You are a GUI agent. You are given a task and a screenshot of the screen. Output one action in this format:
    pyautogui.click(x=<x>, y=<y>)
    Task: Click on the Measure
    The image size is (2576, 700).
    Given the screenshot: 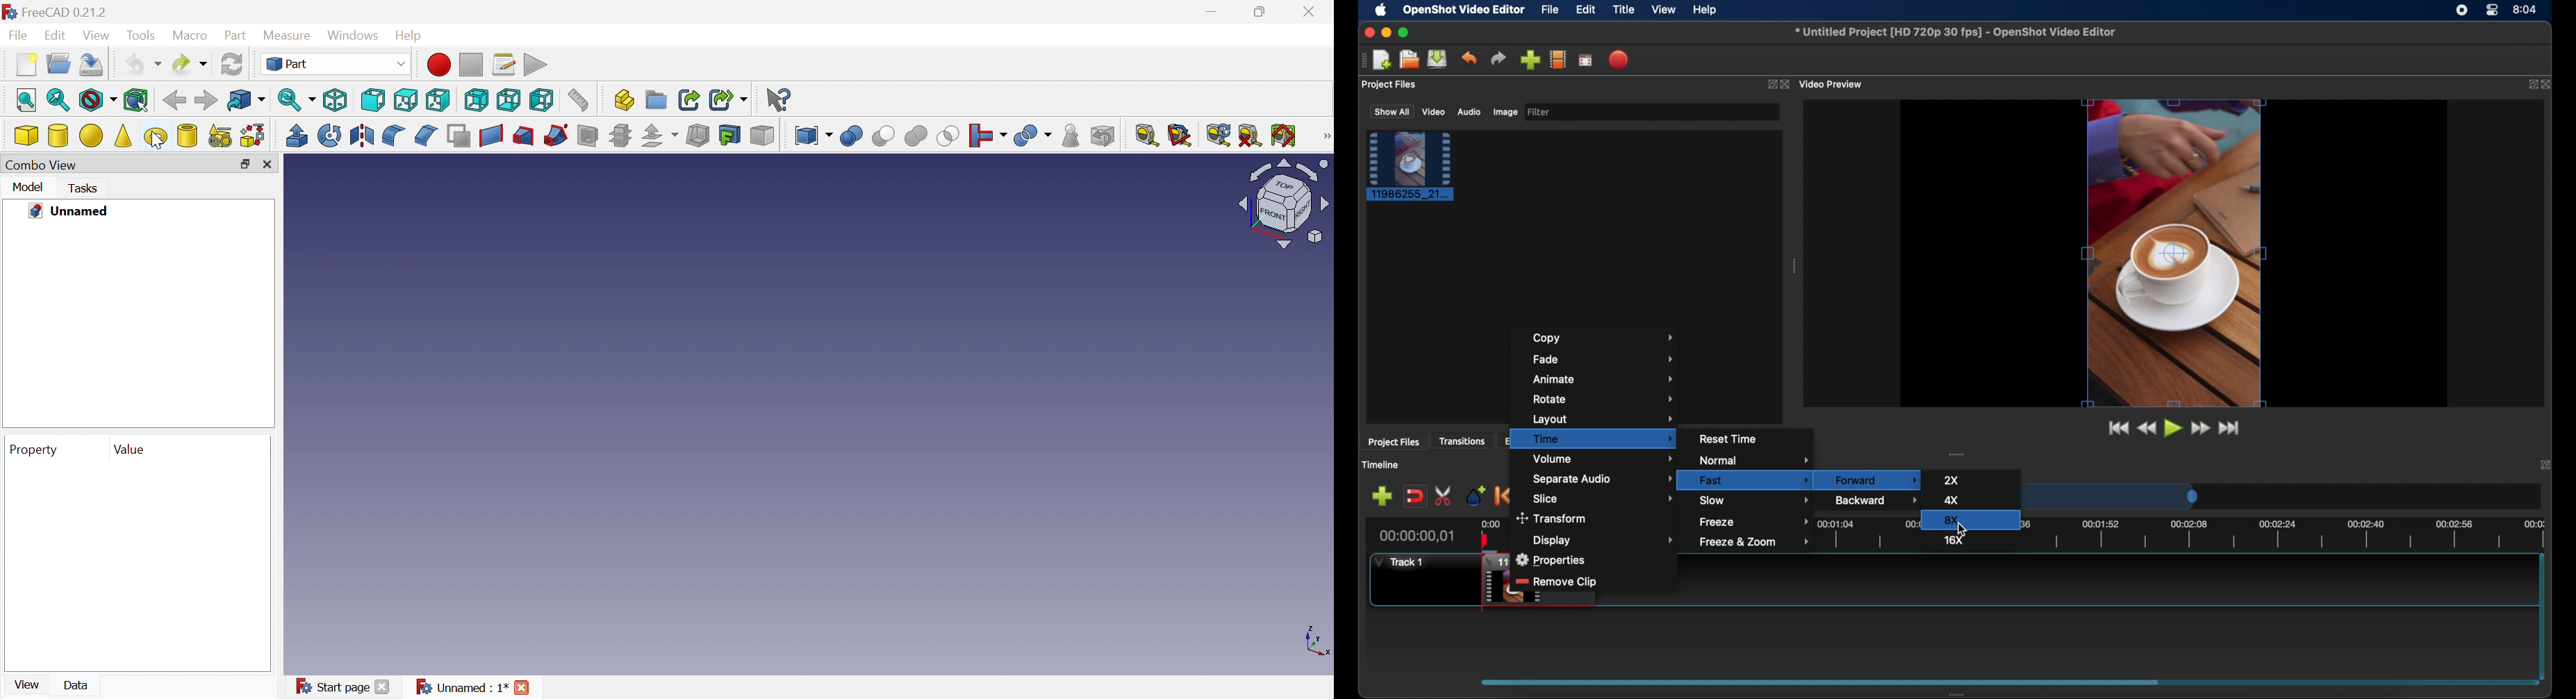 What is the action you would take?
    pyautogui.click(x=1324, y=135)
    